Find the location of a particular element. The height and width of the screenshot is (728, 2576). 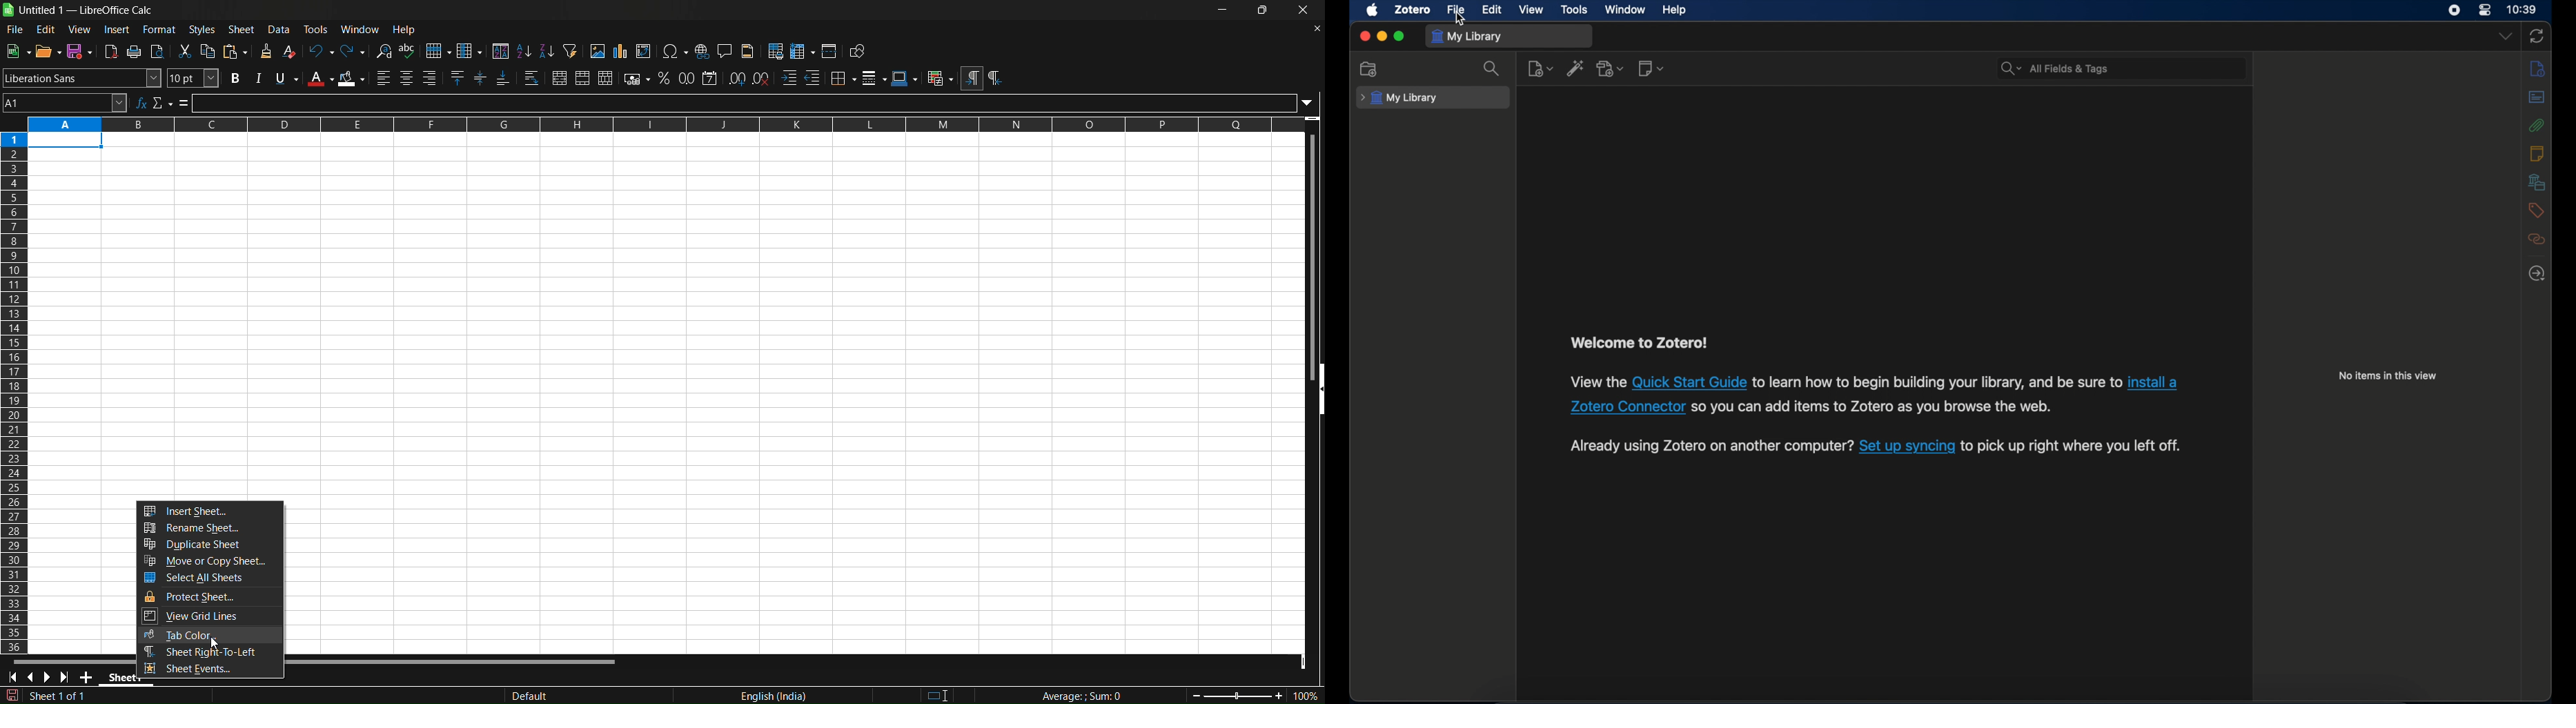

sort descending is located at coordinates (547, 52).